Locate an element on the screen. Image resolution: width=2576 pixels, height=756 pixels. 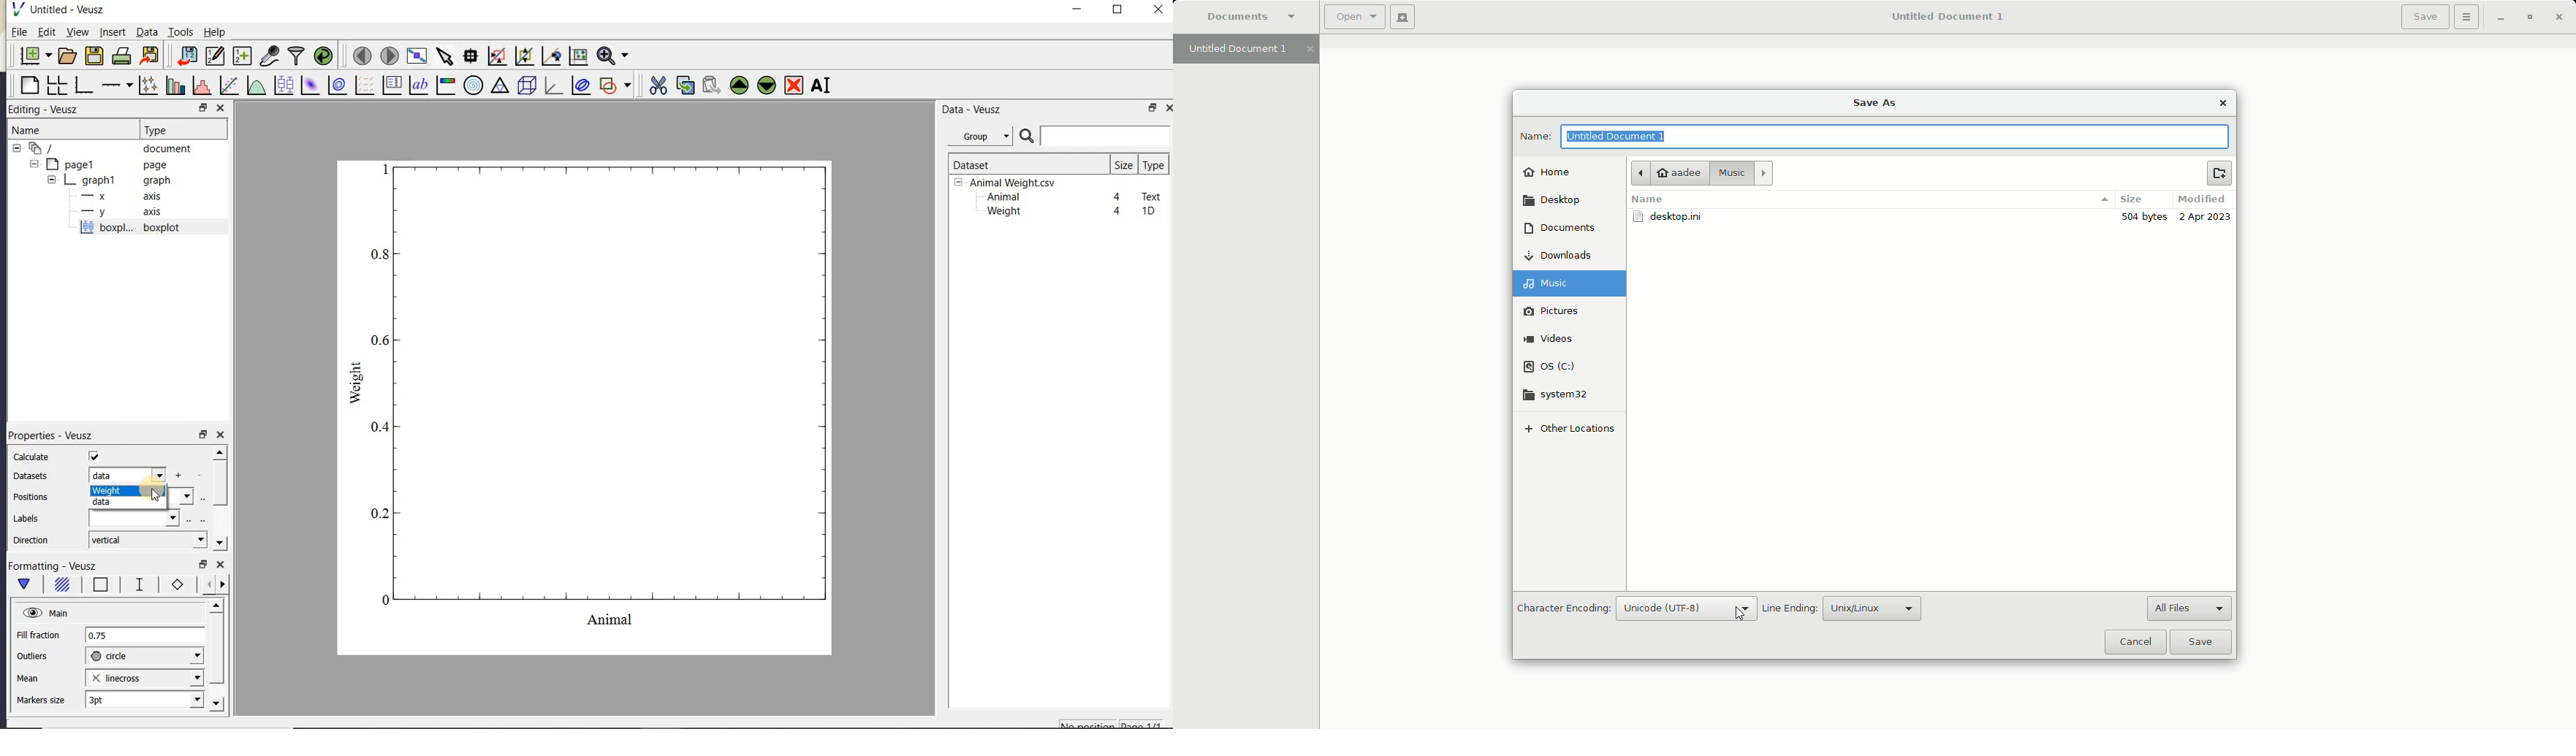
page1 is located at coordinates (100, 165).